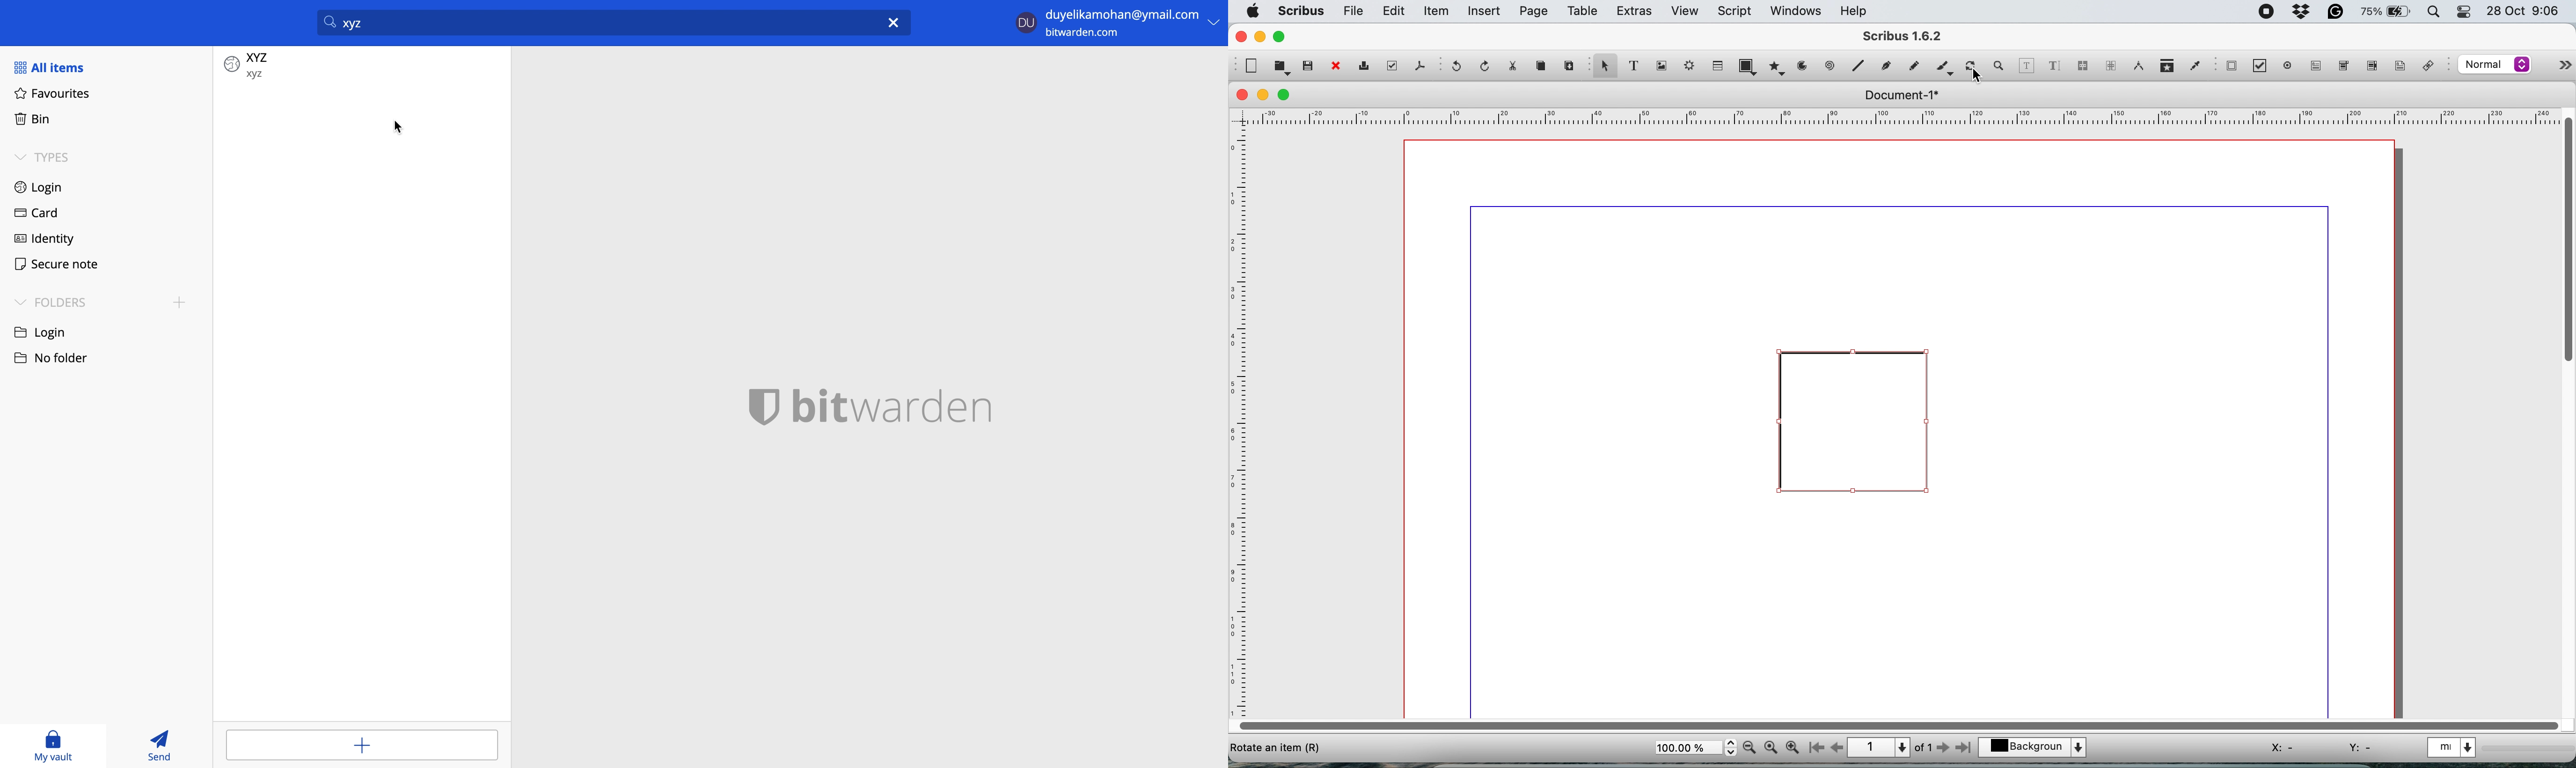  I want to click on maximise, so click(1282, 37).